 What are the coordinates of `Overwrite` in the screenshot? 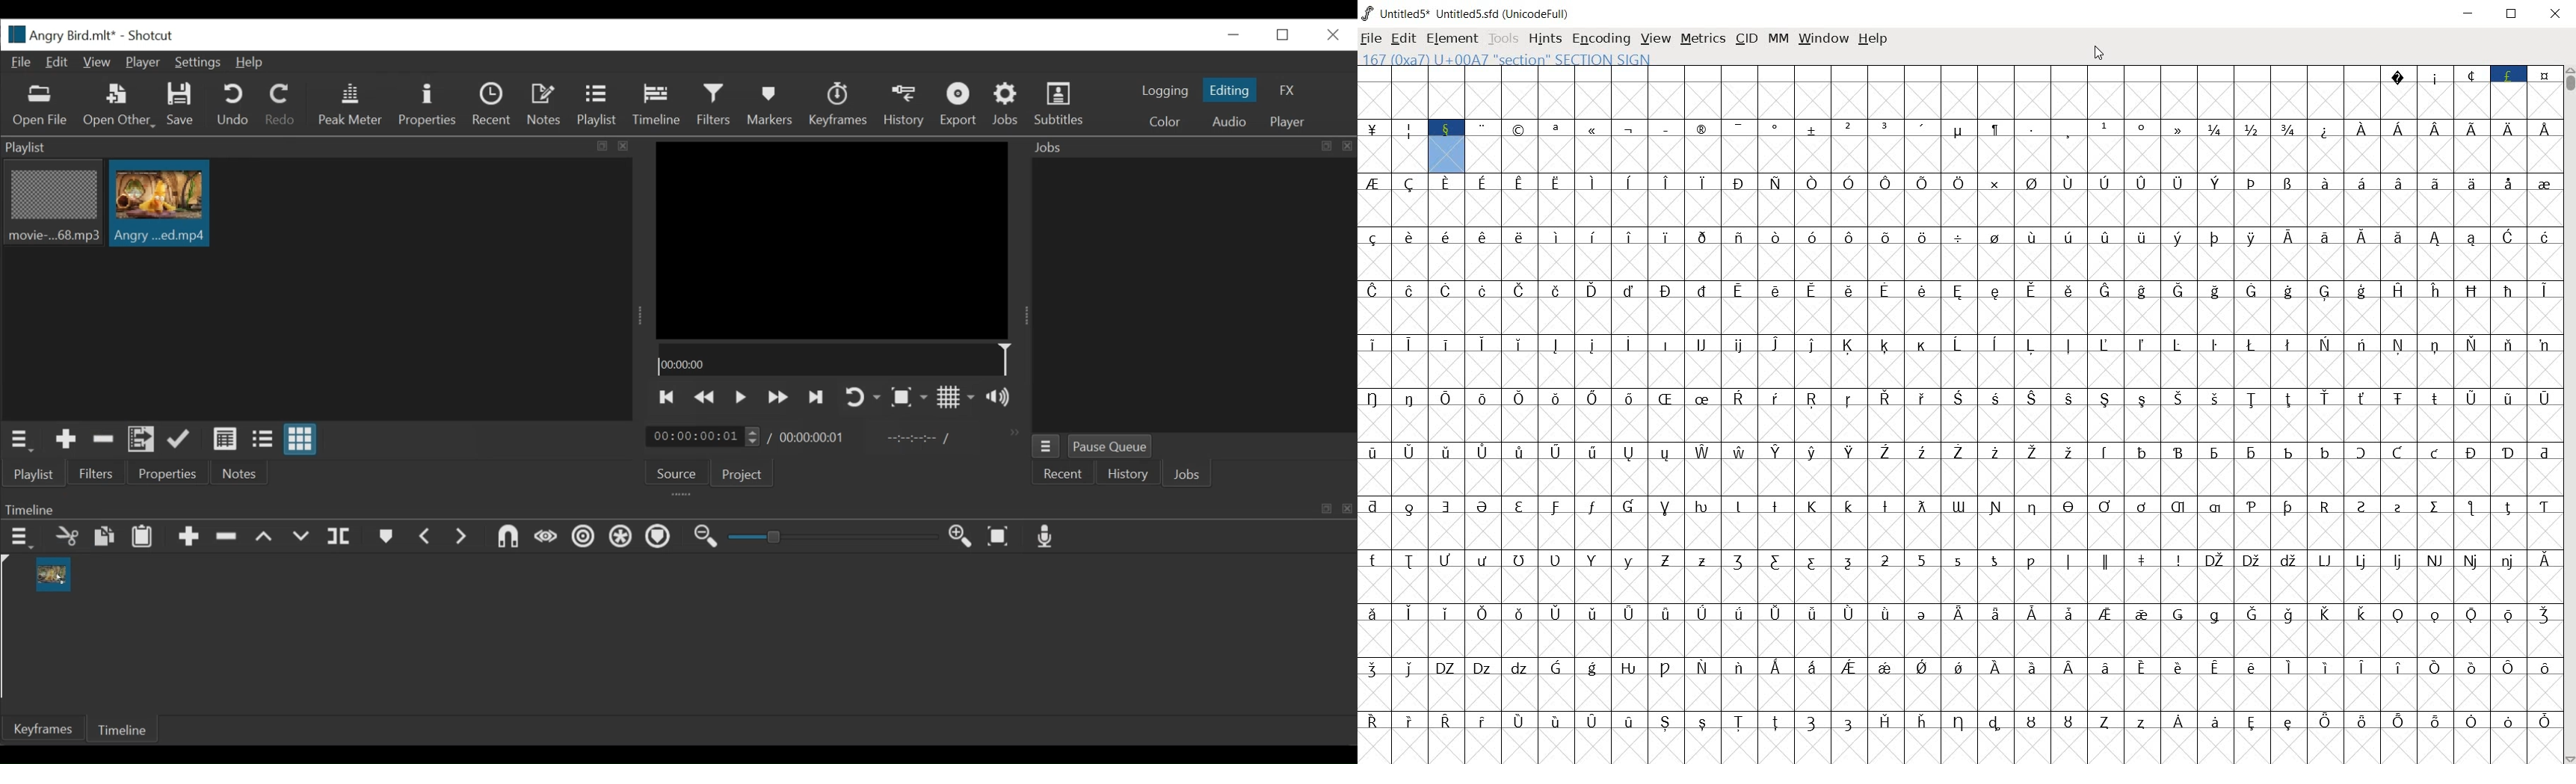 It's located at (302, 538).